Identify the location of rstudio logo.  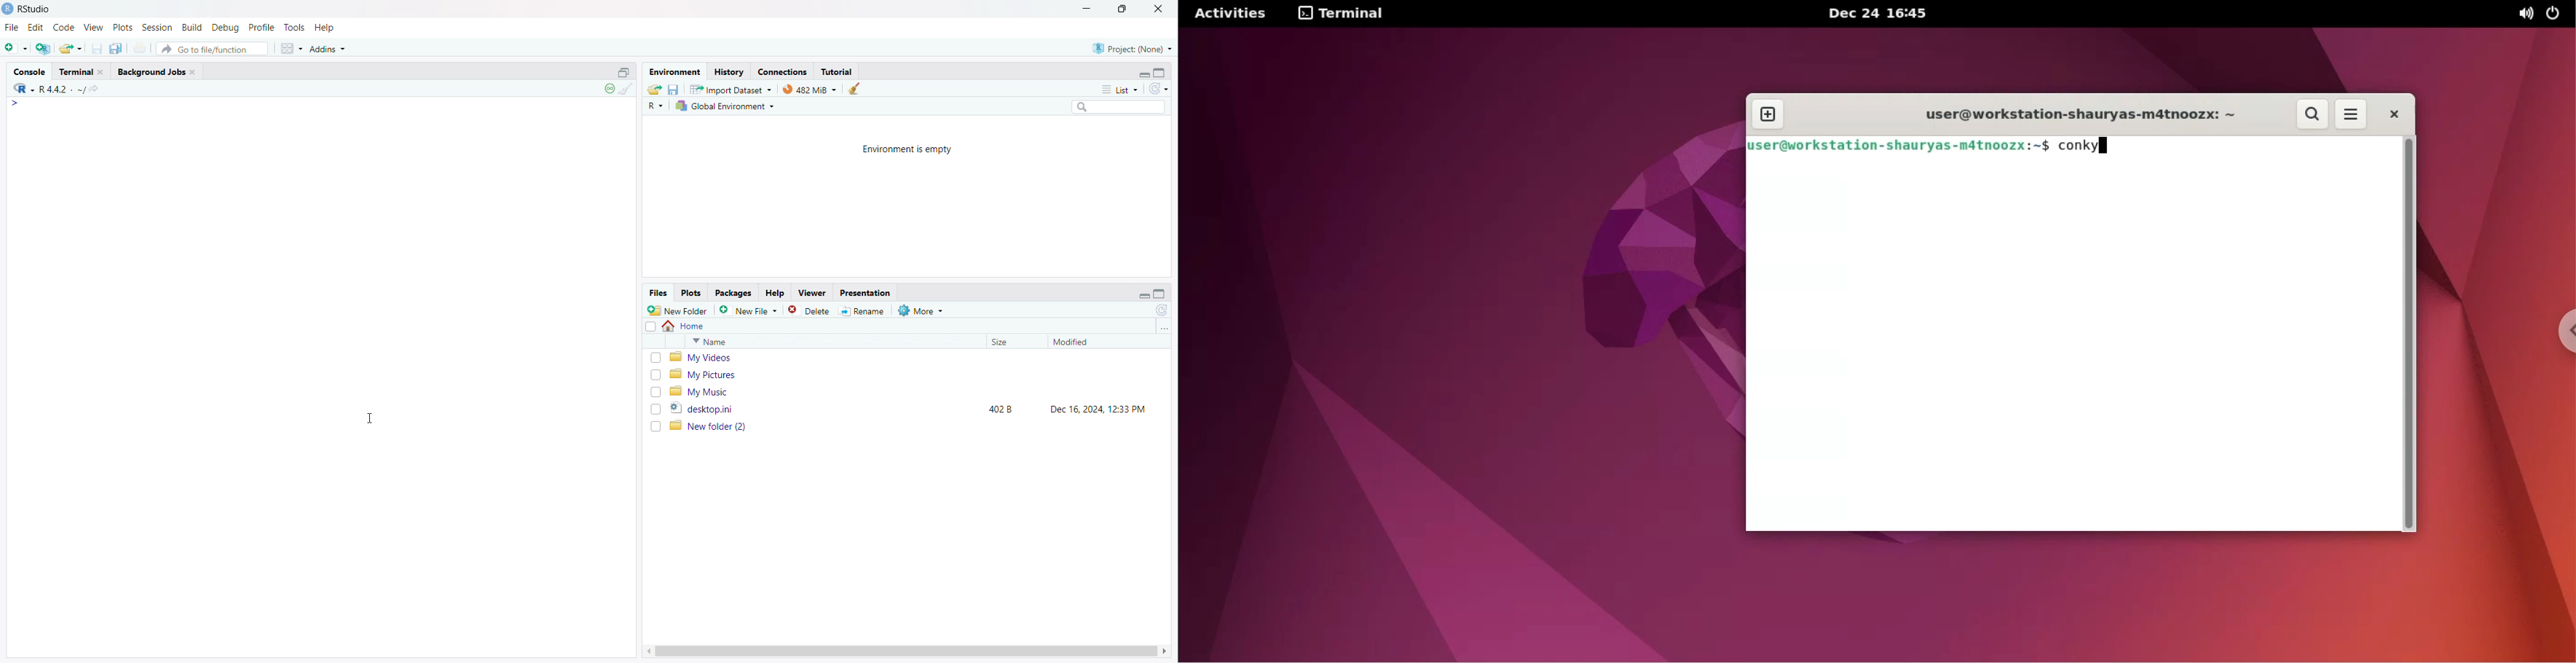
(7, 9).